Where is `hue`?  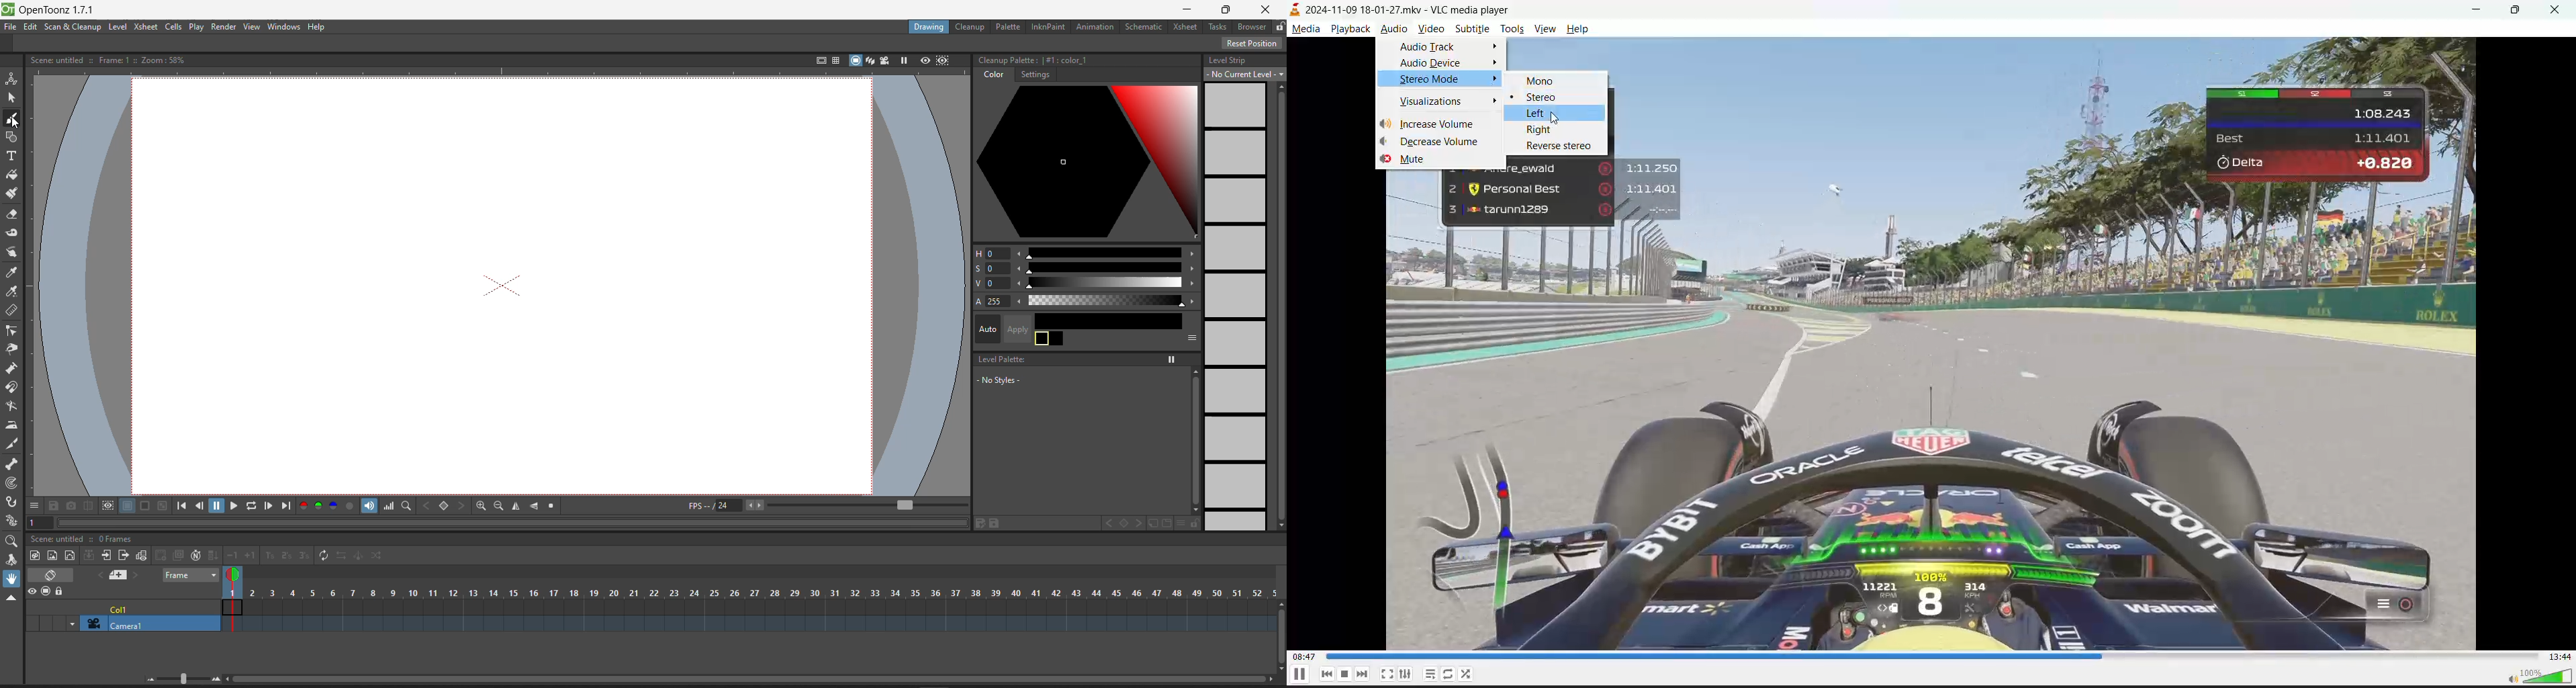
hue is located at coordinates (989, 253).